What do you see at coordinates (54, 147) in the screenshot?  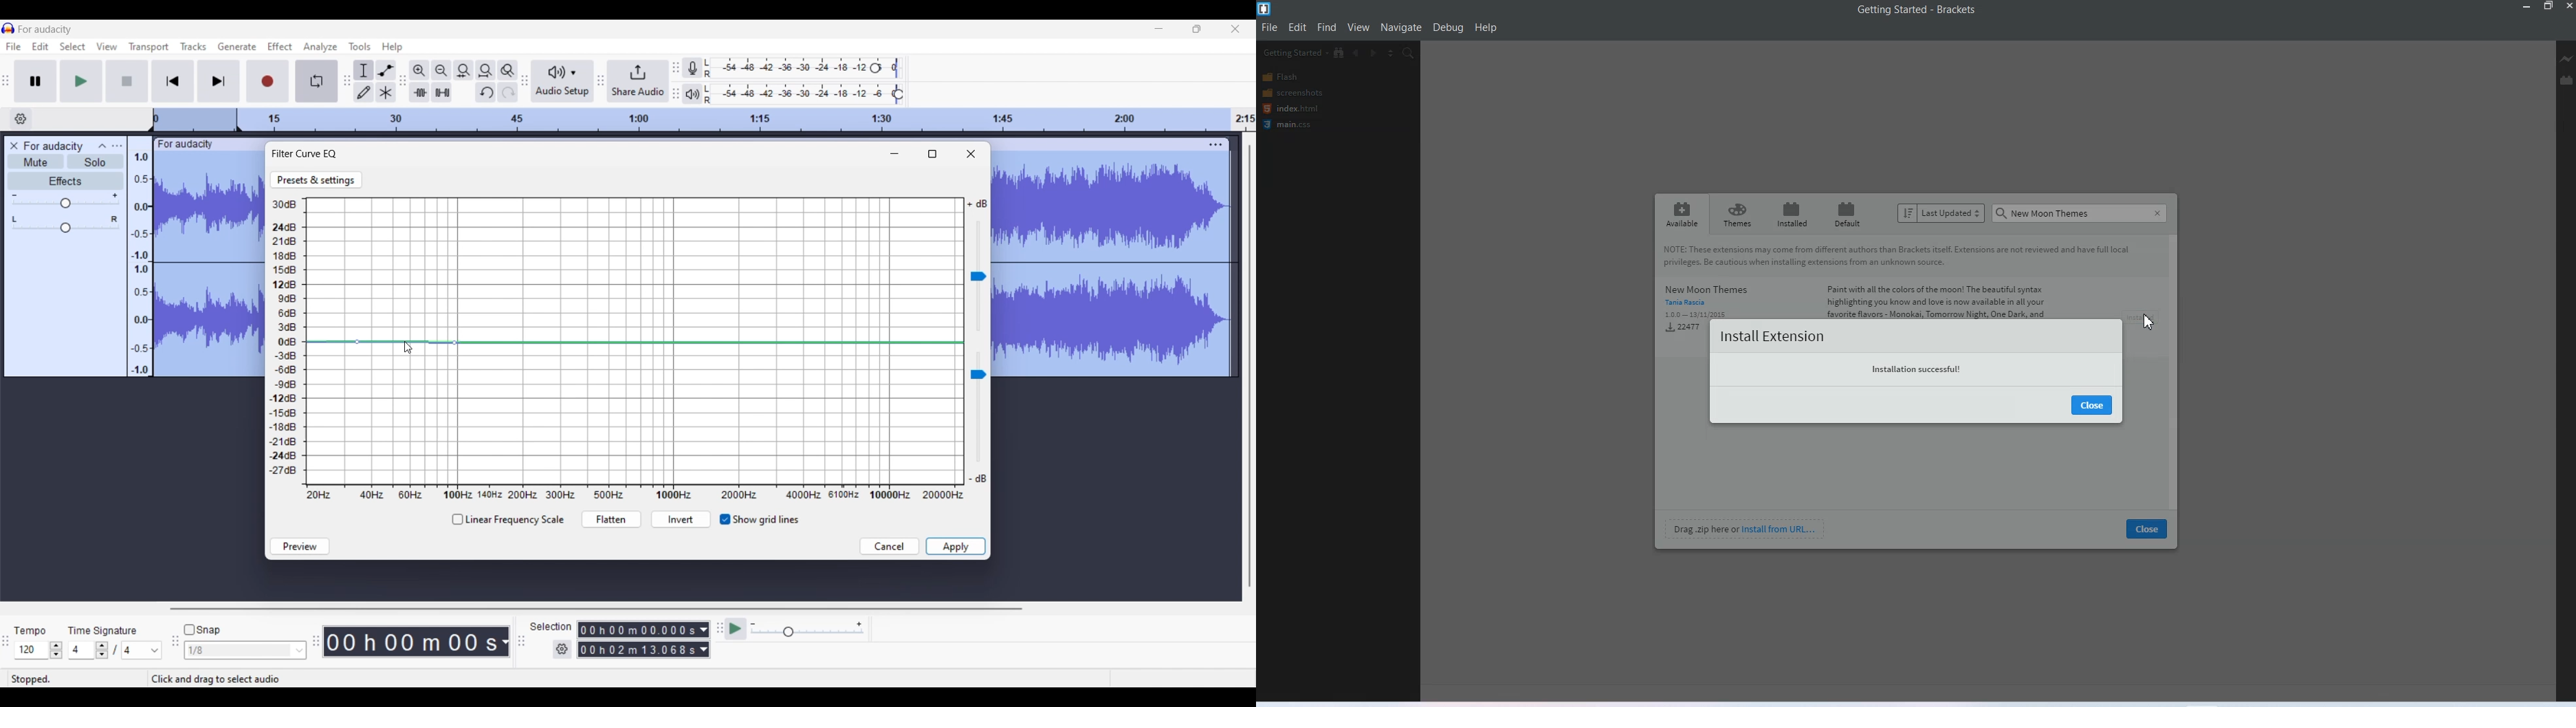 I see `Audio track name` at bounding box center [54, 147].